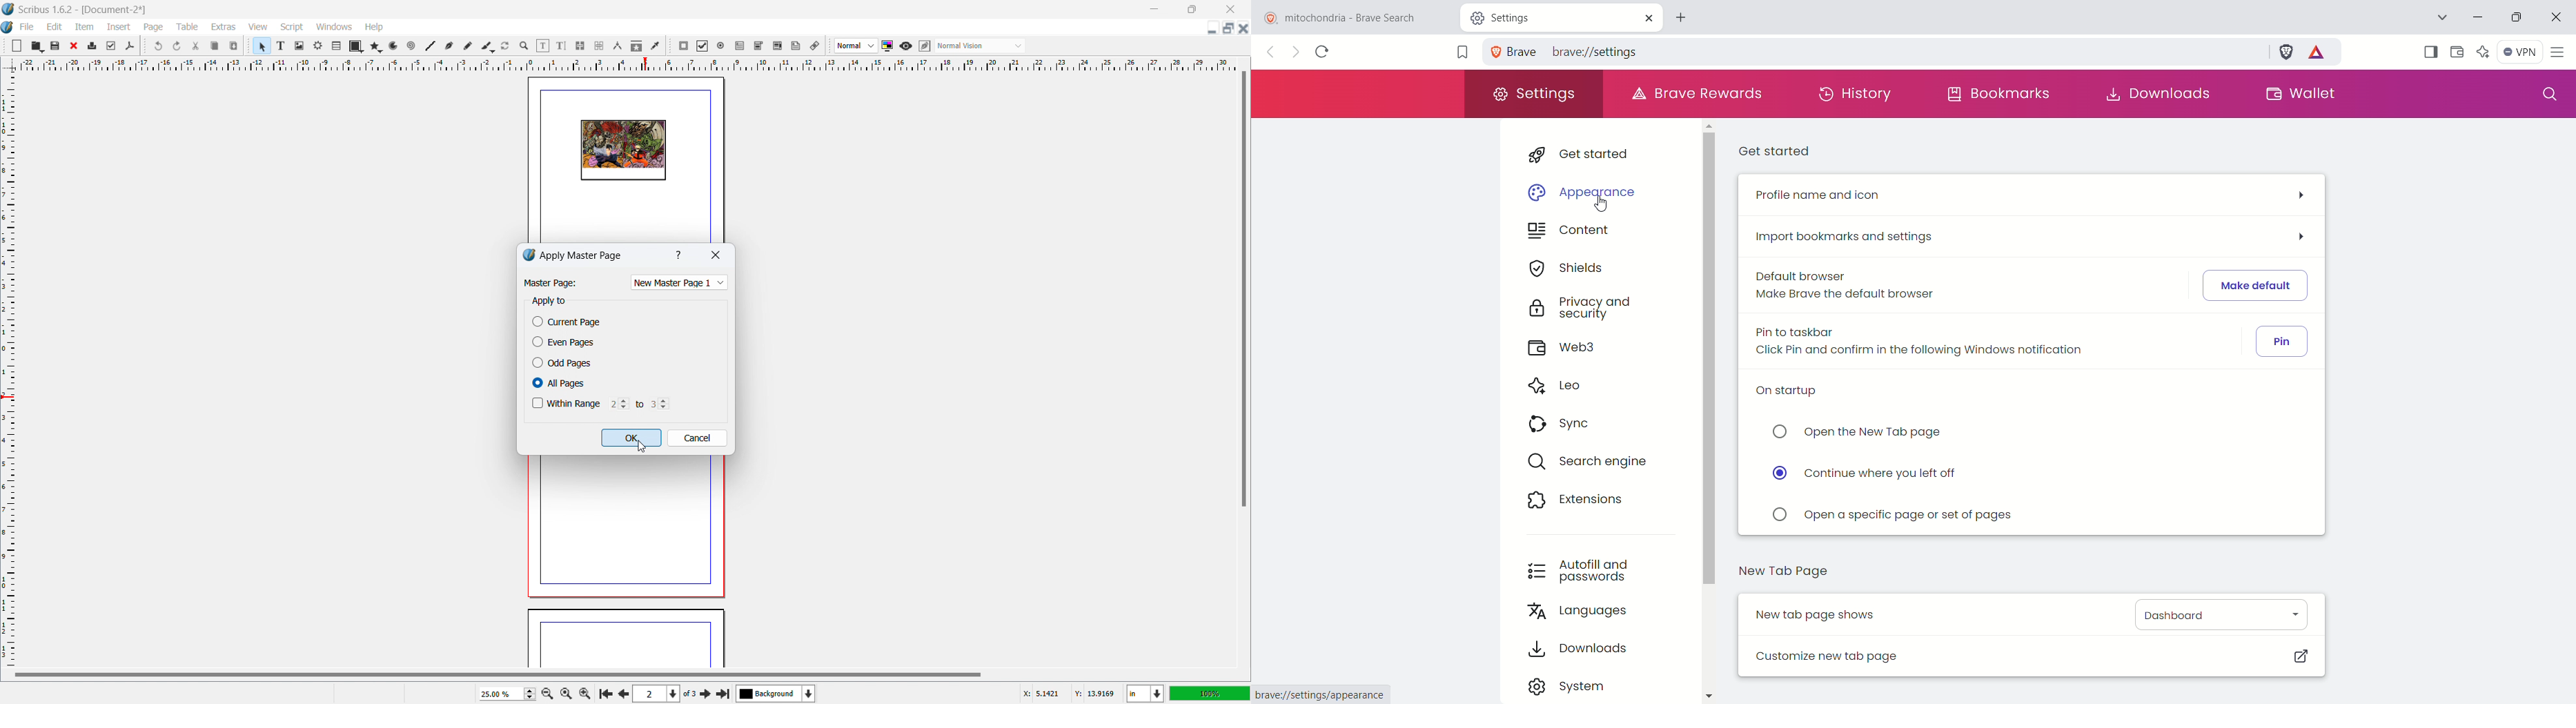  I want to click on range starting from page number, so click(617, 403).